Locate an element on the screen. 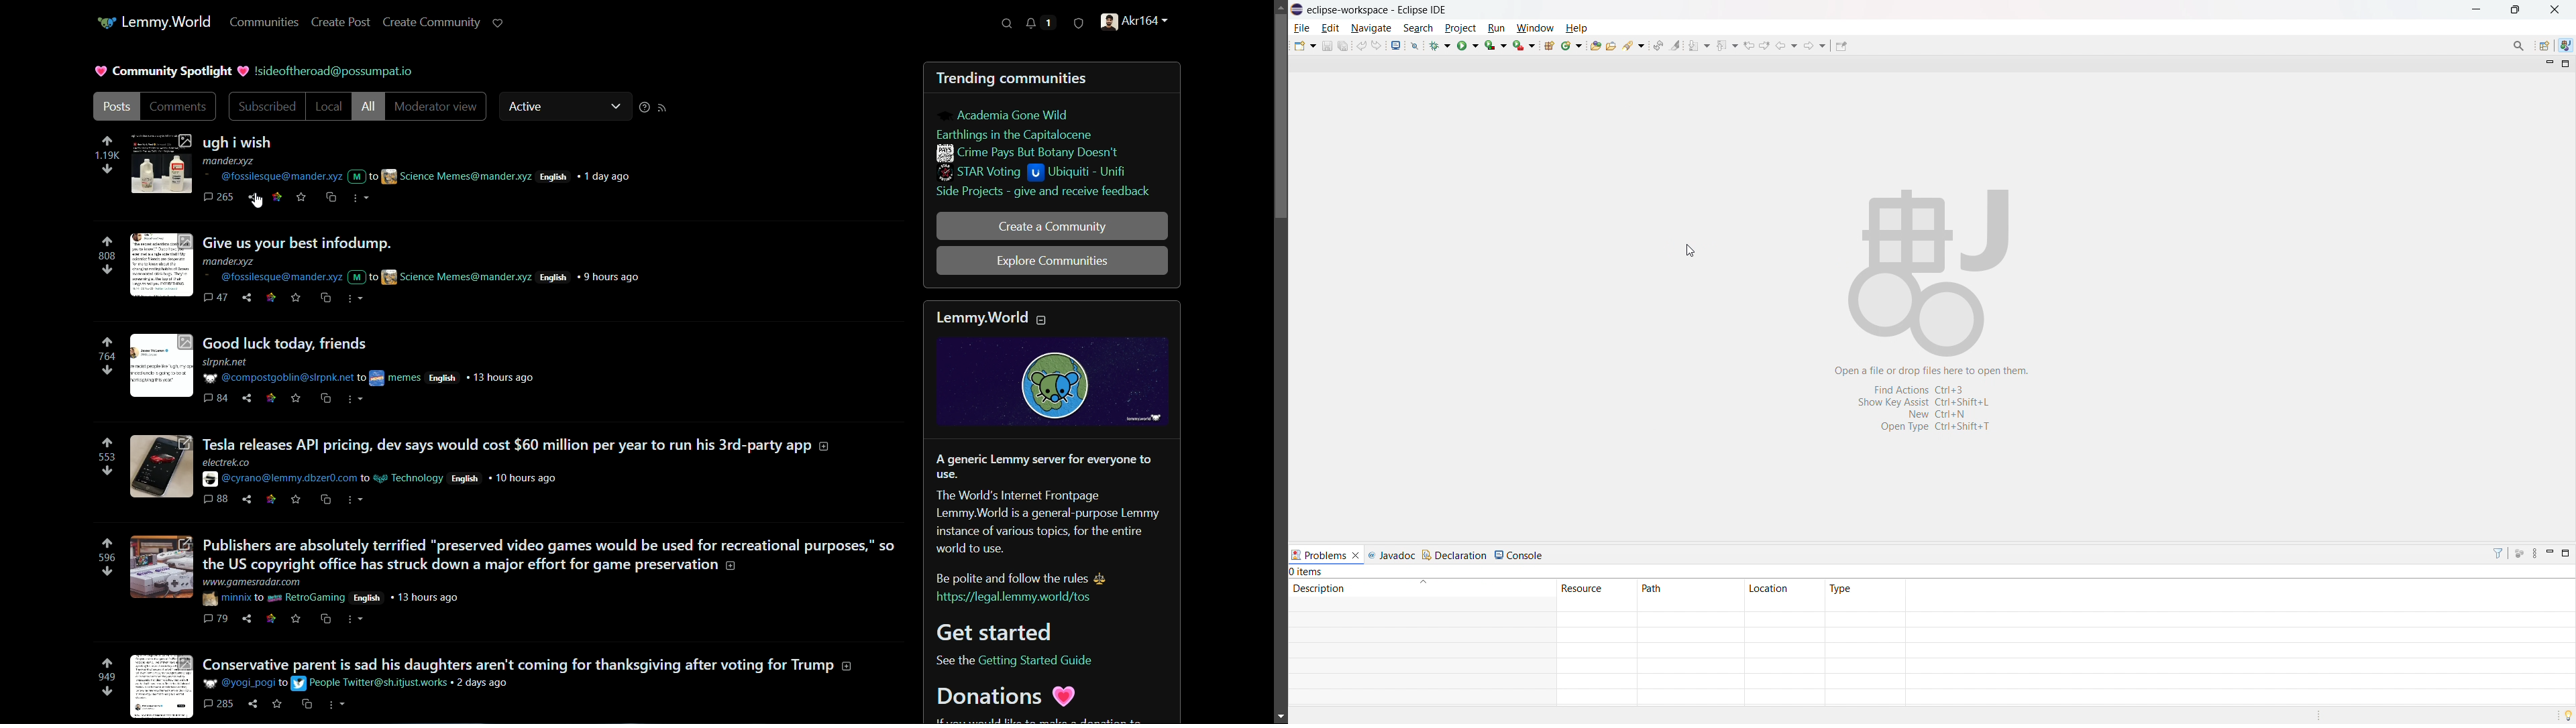 The height and width of the screenshot is (728, 2576). view next location is located at coordinates (1764, 44).